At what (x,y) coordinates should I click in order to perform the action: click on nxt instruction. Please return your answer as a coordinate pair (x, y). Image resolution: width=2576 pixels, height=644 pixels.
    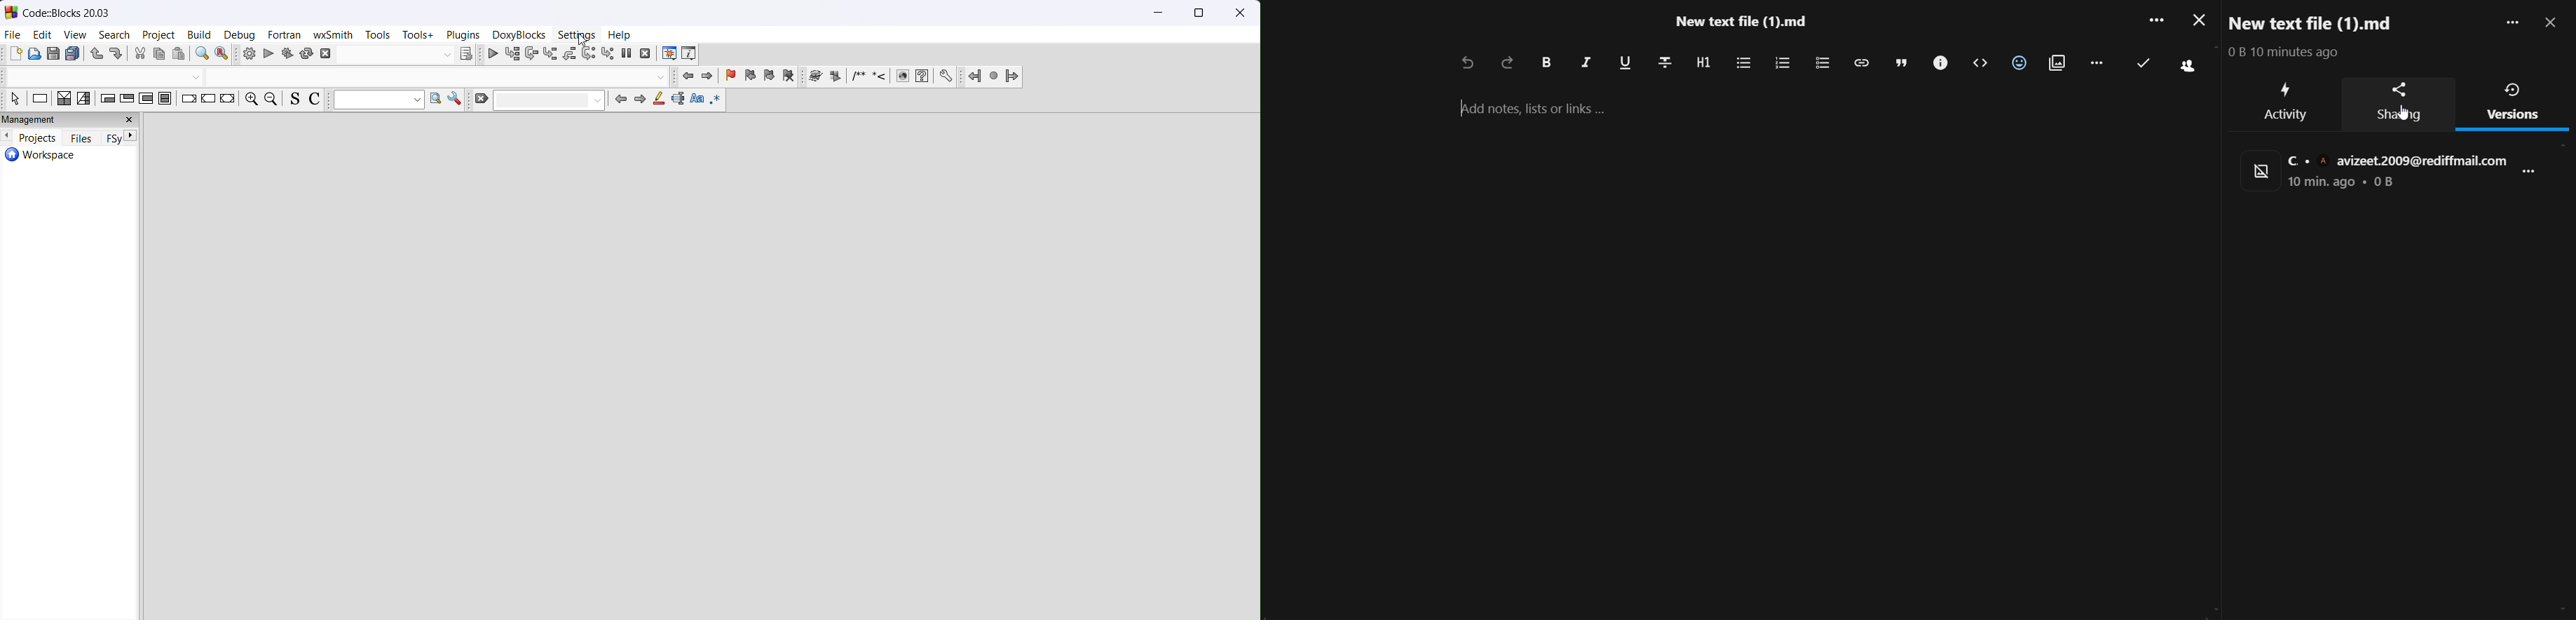
    Looking at the image, I should click on (589, 54).